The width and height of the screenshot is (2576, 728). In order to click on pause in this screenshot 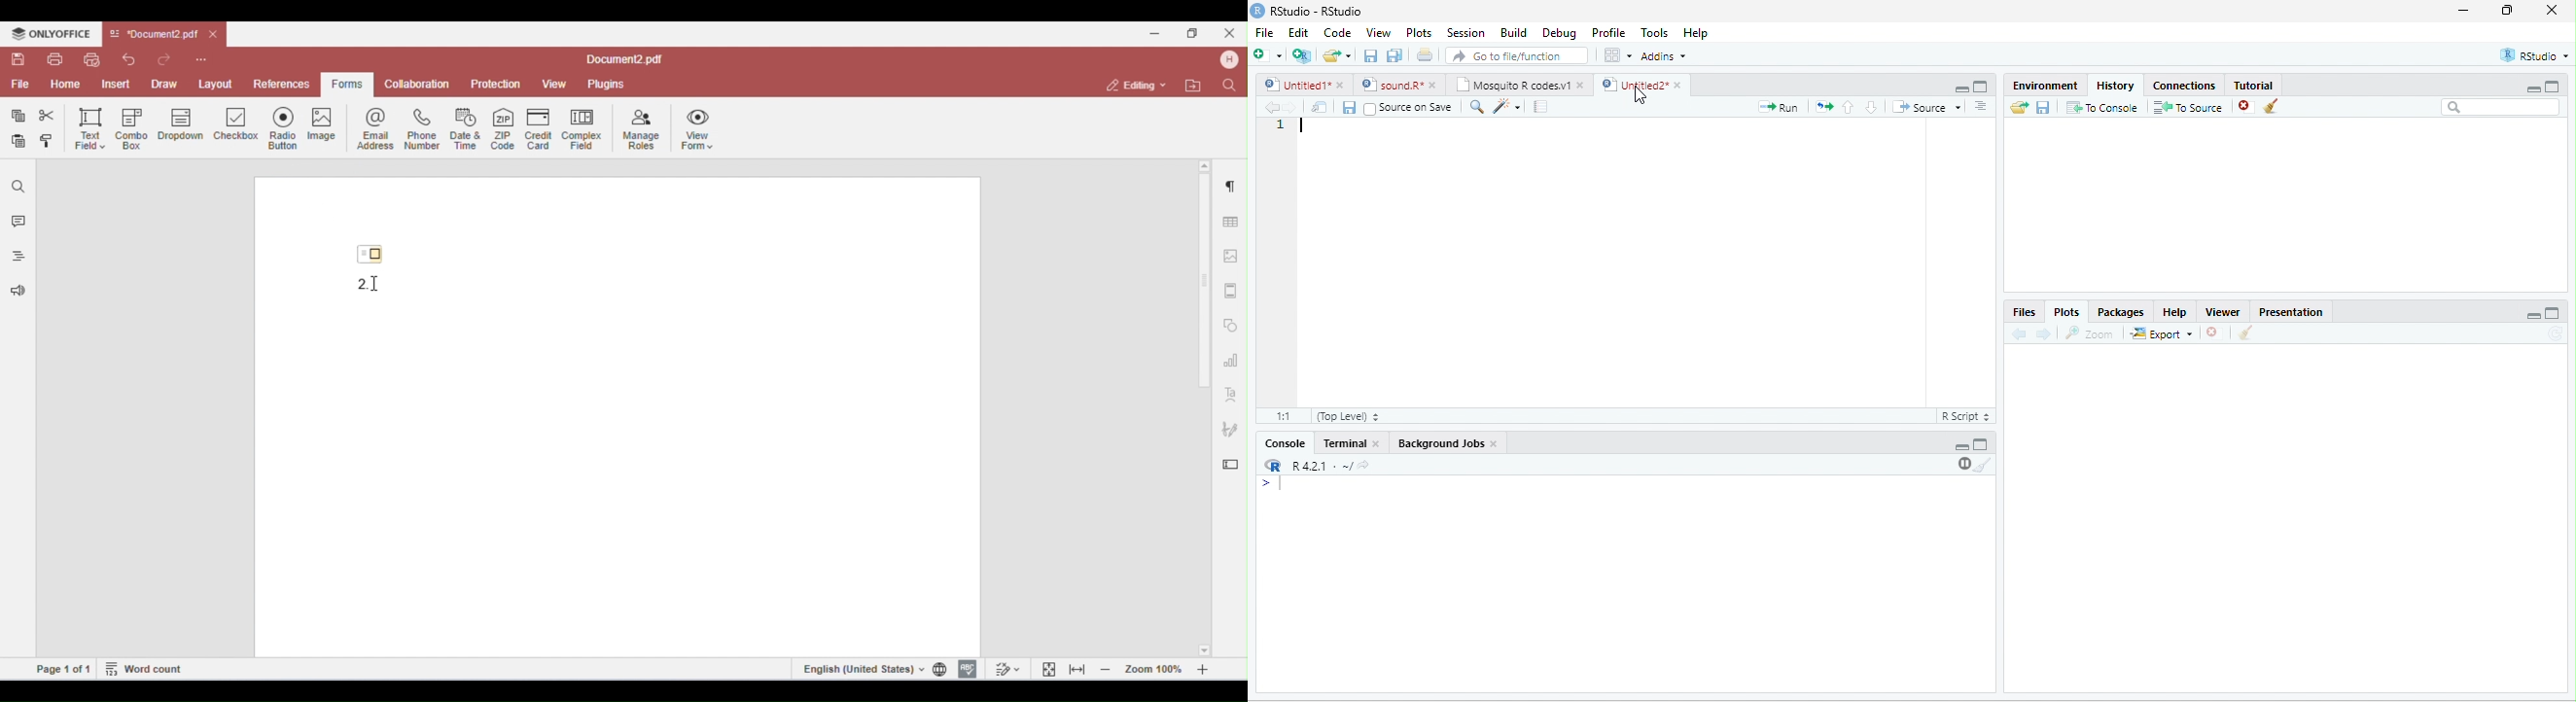, I will do `click(1962, 464)`.